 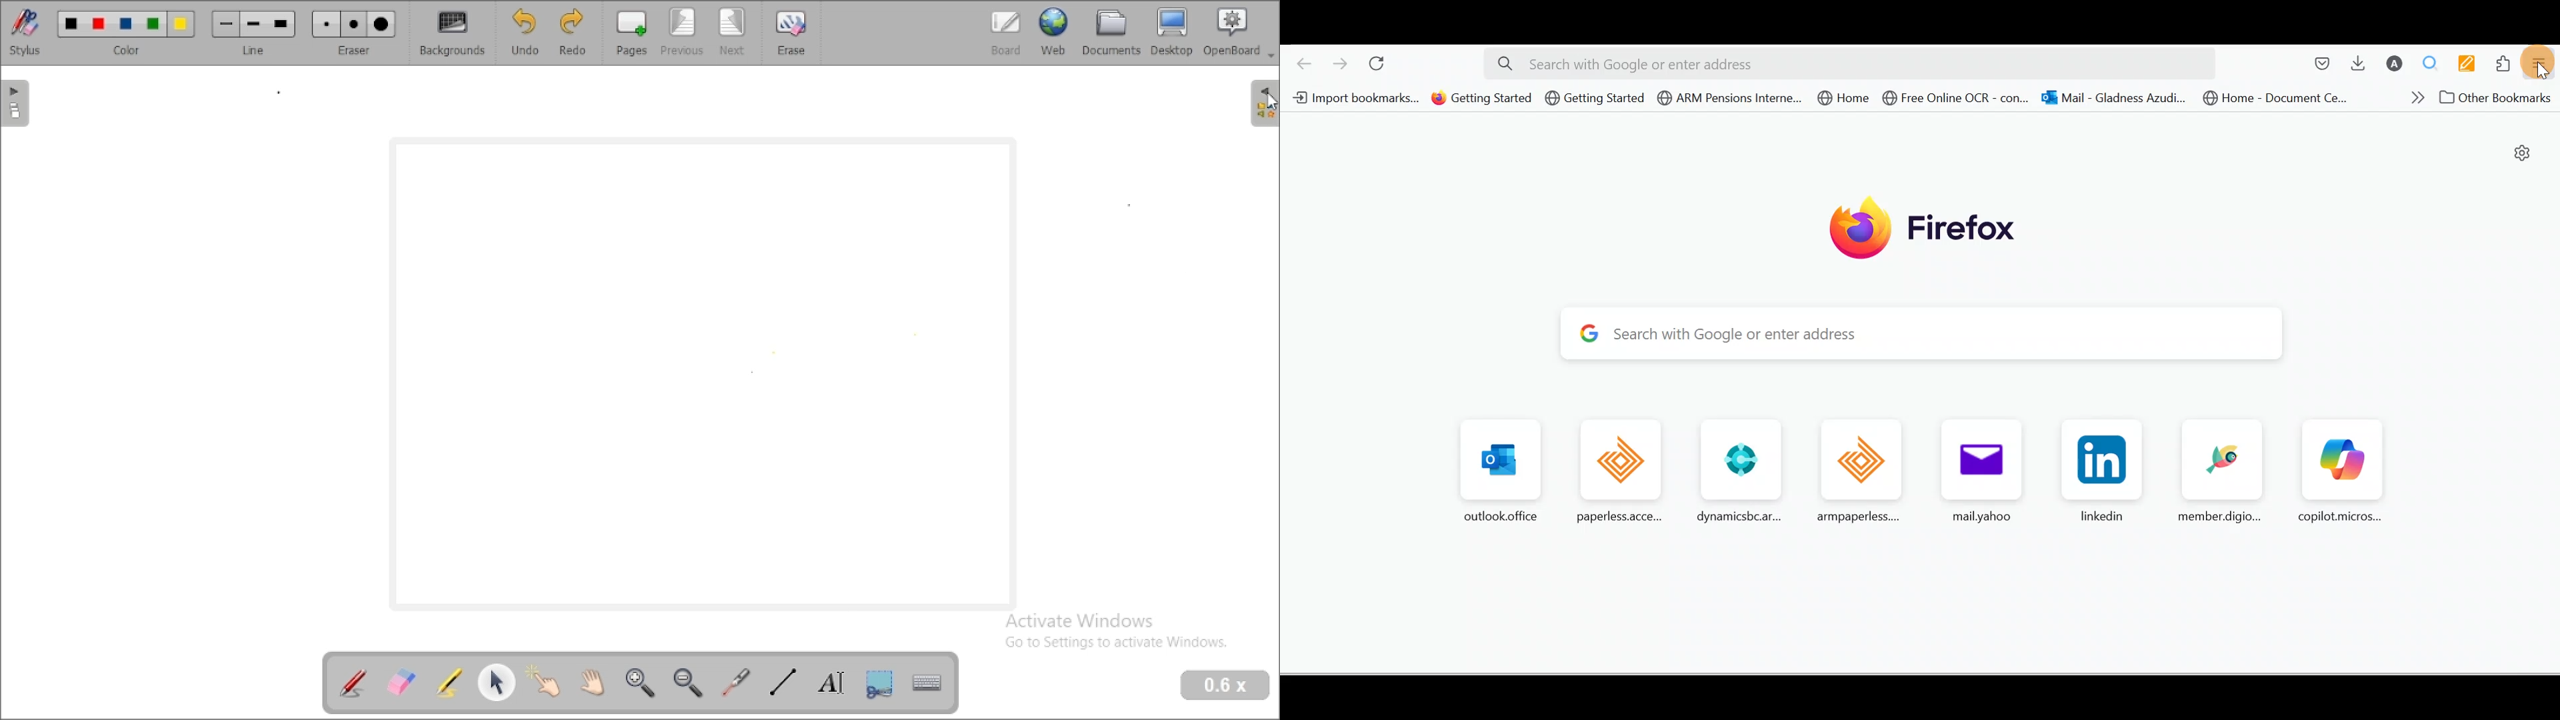 What do you see at coordinates (2339, 473) in the screenshot?
I see `Frequently browsed page` at bounding box center [2339, 473].